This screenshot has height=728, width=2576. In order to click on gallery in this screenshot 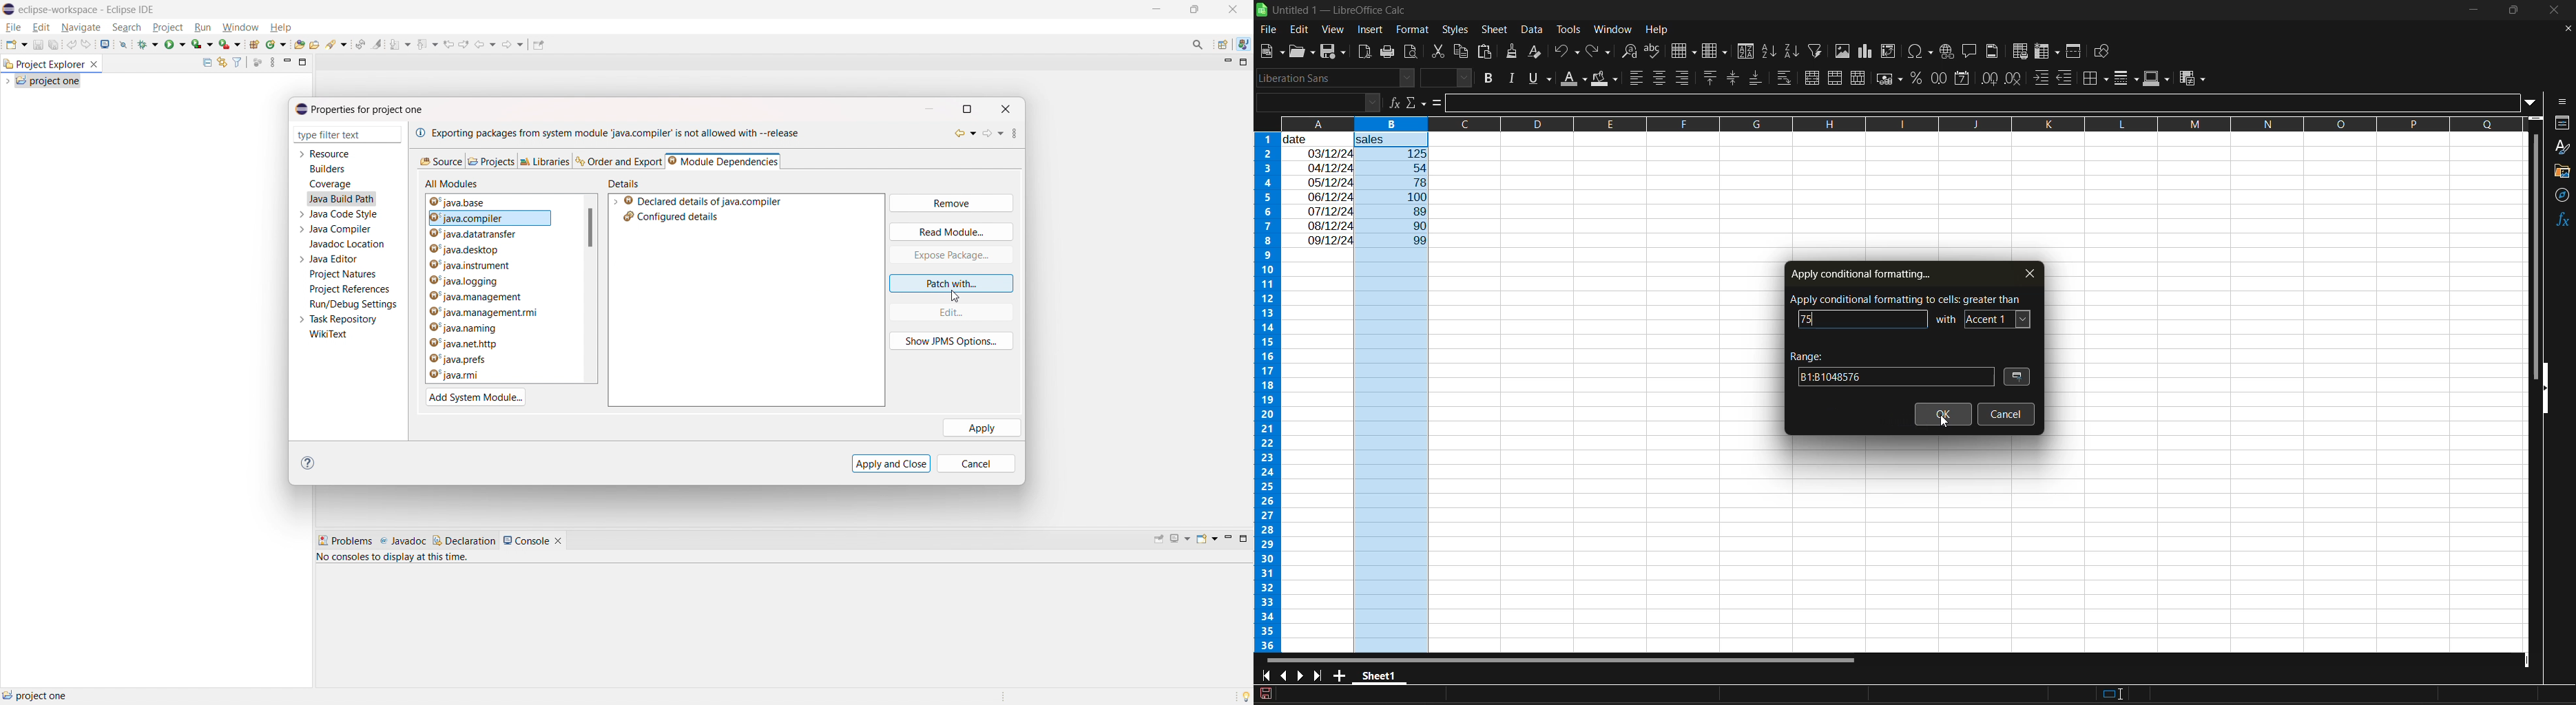, I will do `click(2562, 171)`.